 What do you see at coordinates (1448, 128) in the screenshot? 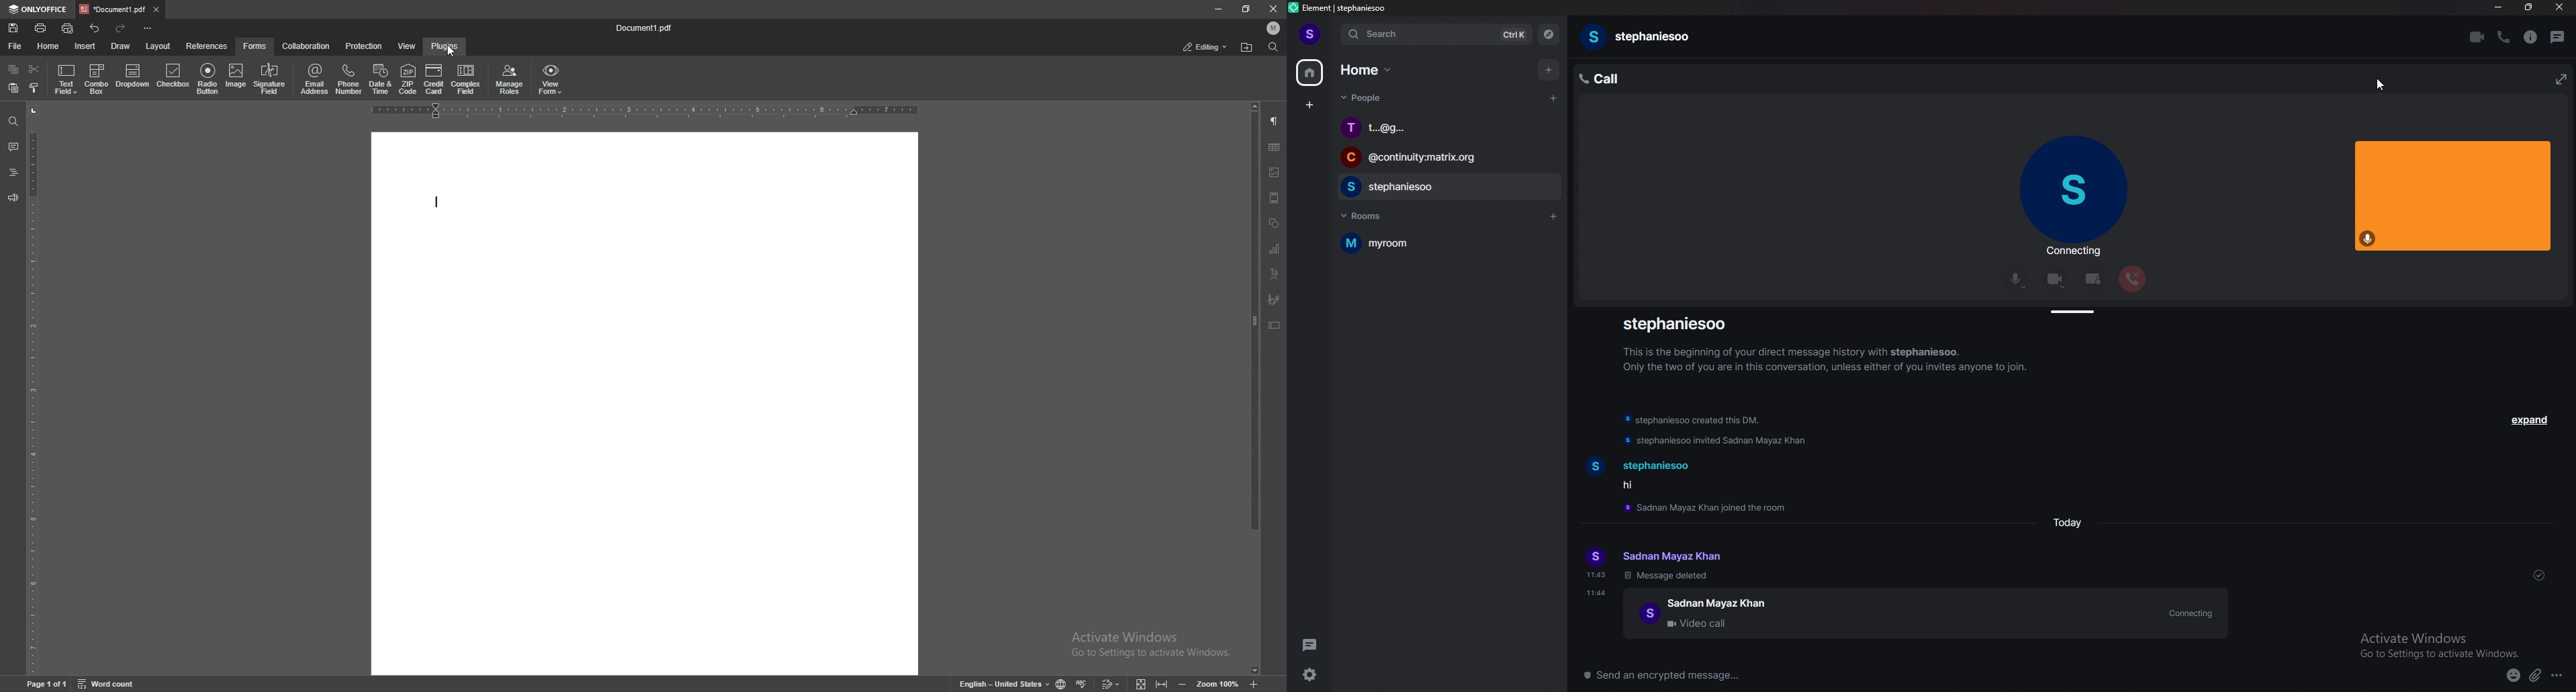
I see `chat` at bounding box center [1448, 128].